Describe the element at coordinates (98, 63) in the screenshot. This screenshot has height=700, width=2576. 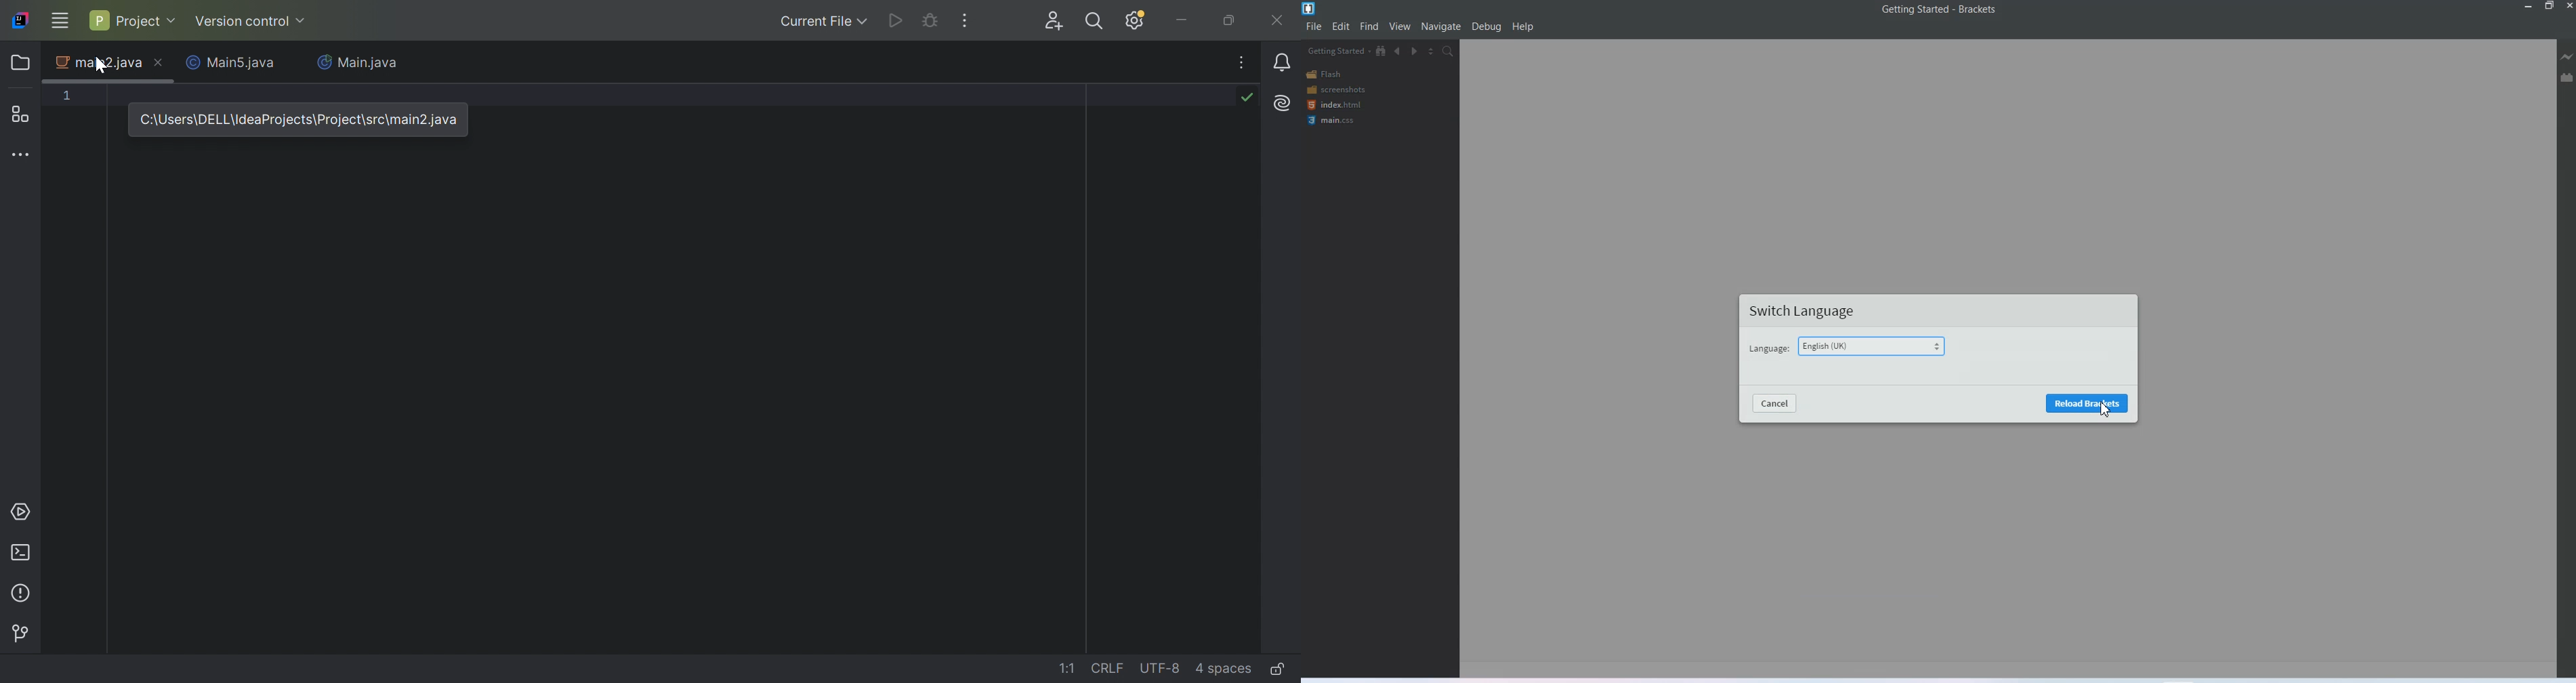
I see `main2.java` at that location.